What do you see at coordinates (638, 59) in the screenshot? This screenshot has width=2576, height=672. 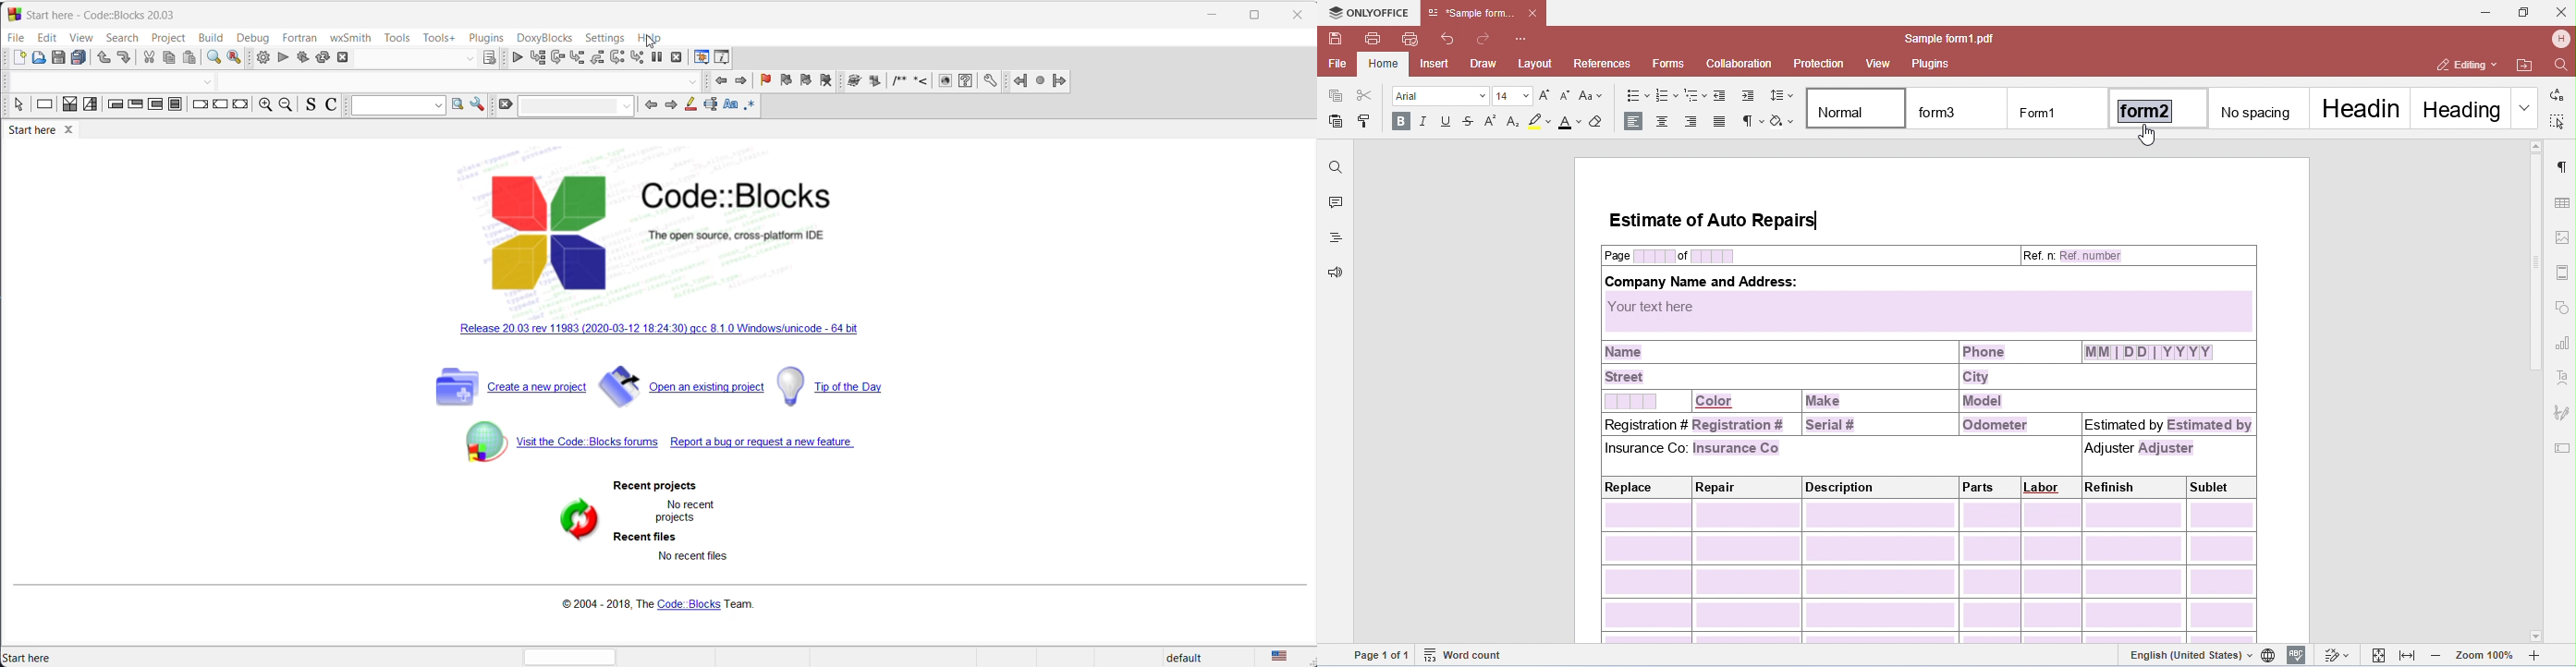 I see `step into instruction` at bounding box center [638, 59].